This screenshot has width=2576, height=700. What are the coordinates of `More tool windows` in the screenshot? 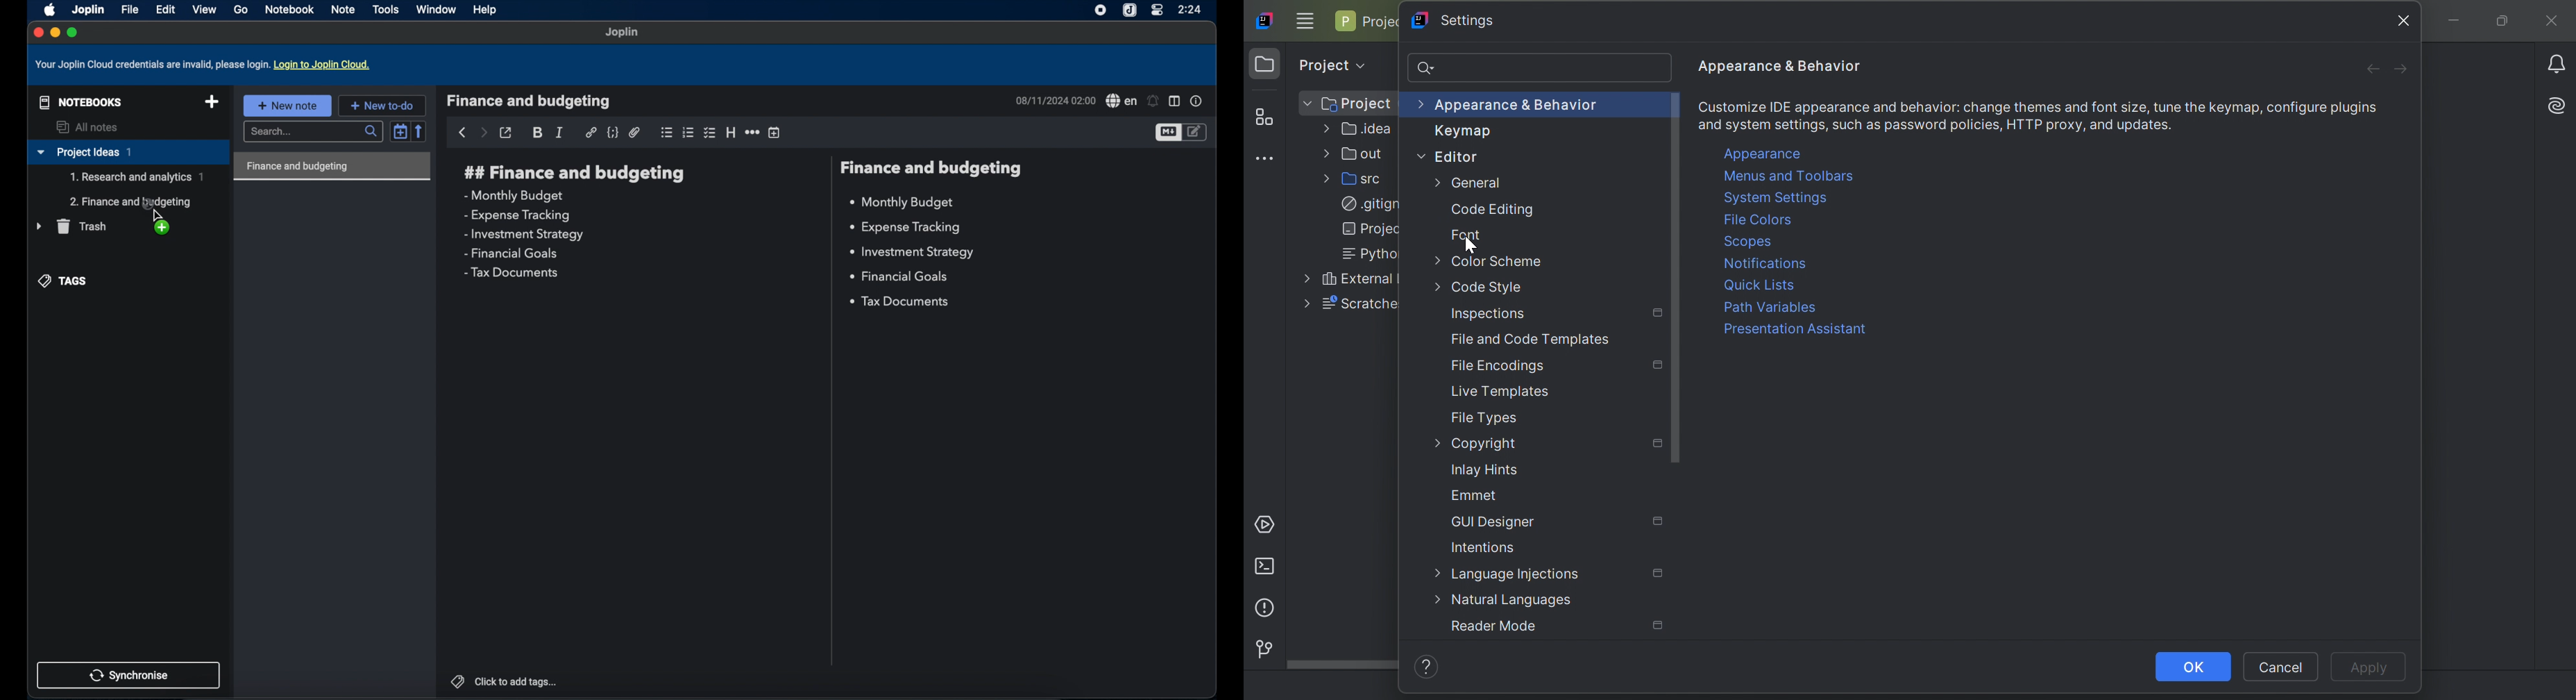 It's located at (1269, 158).